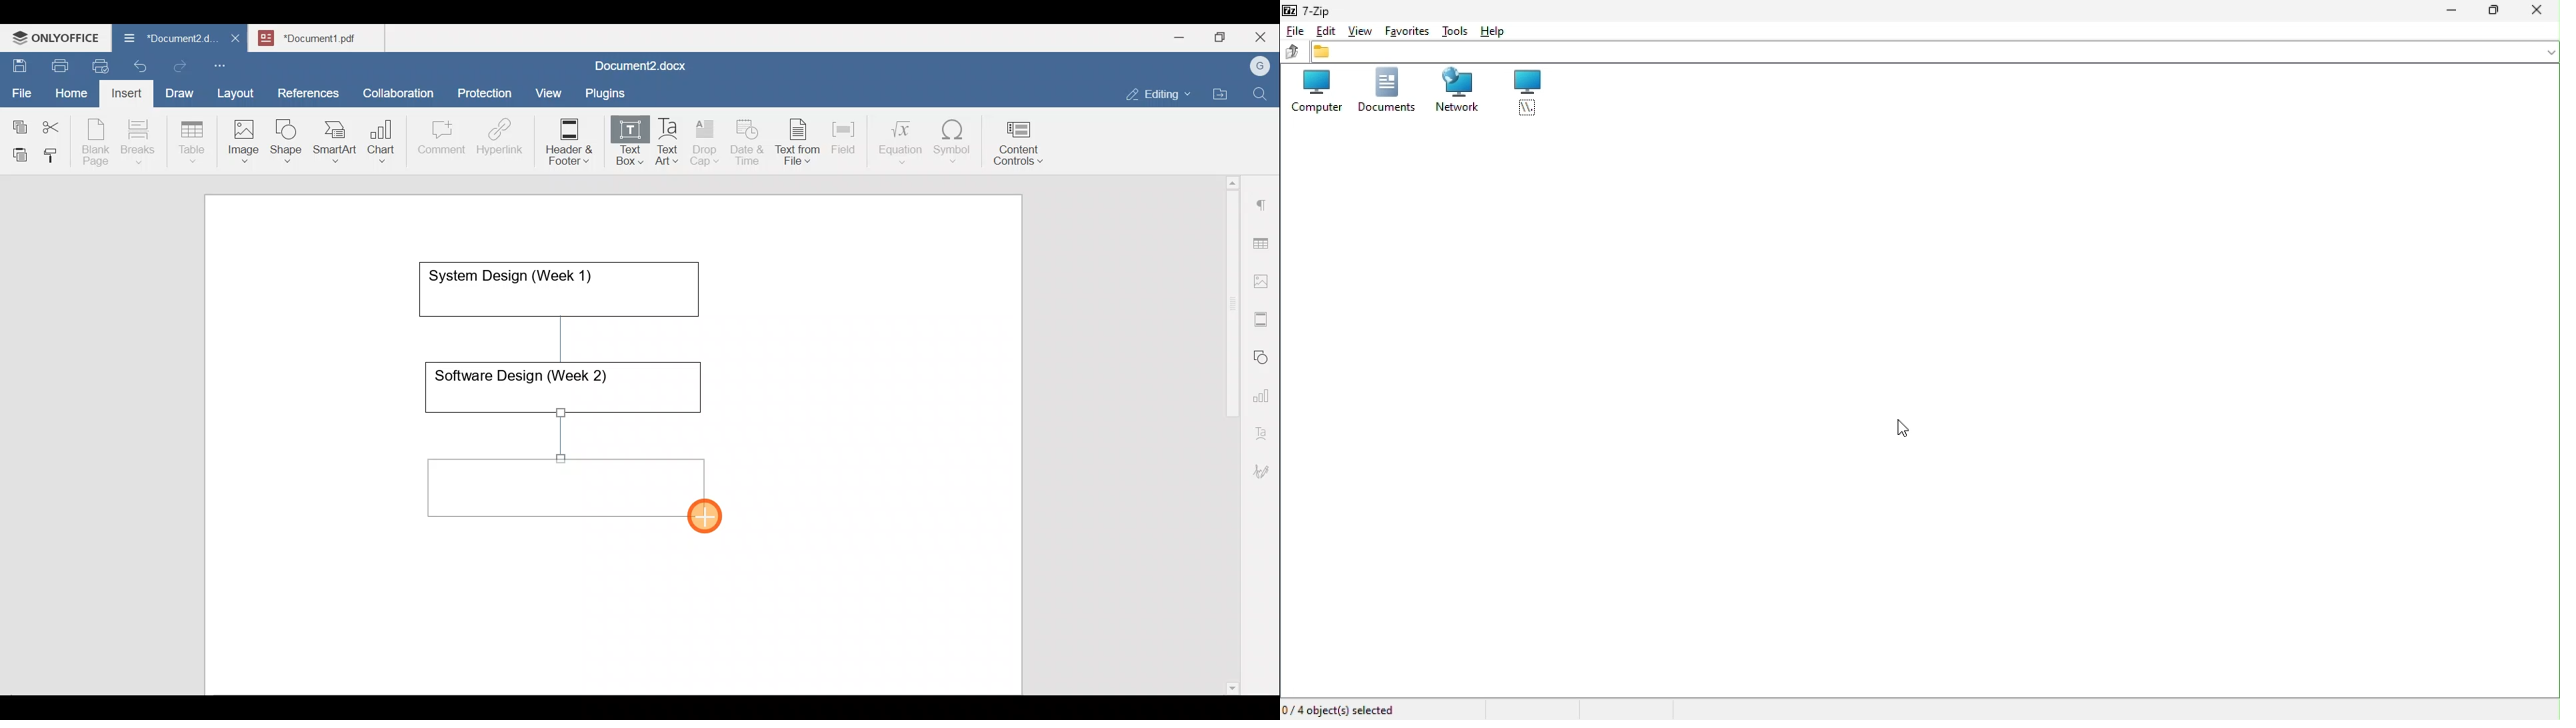 The image size is (2576, 728). Describe the element at coordinates (1899, 426) in the screenshot. I see `cursor` at that location.